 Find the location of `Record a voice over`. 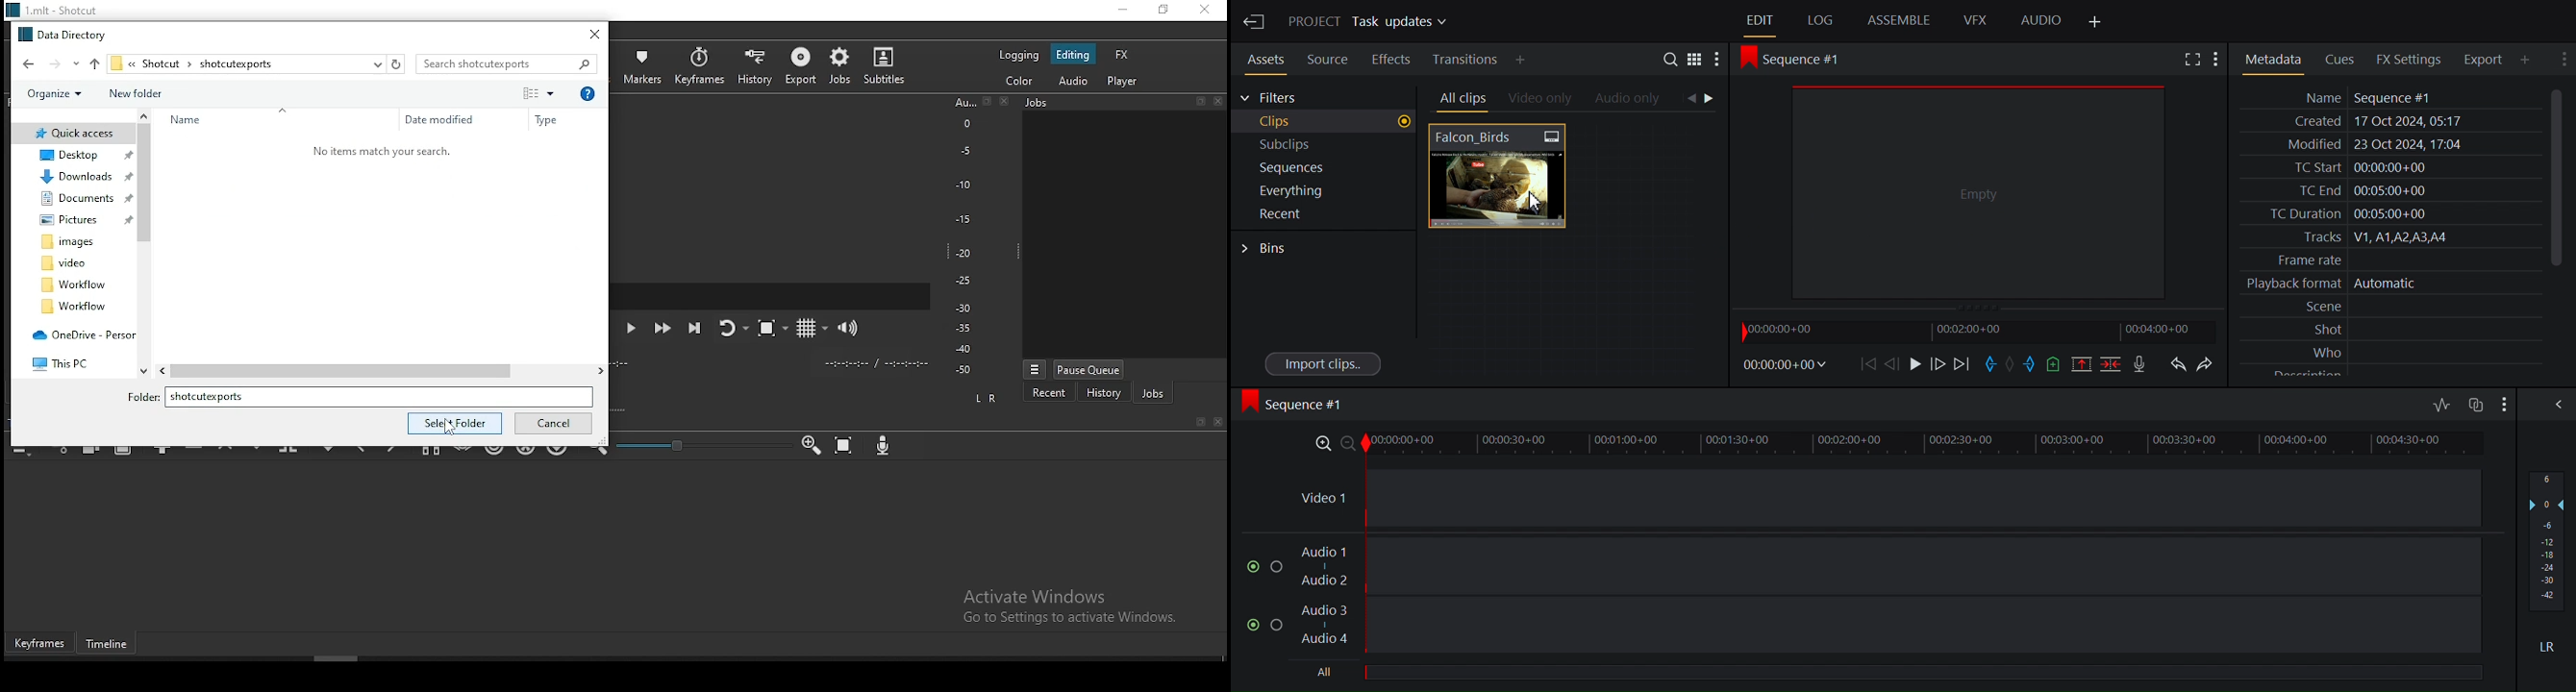

Record a voice over is located at coordinates (2141, 365).